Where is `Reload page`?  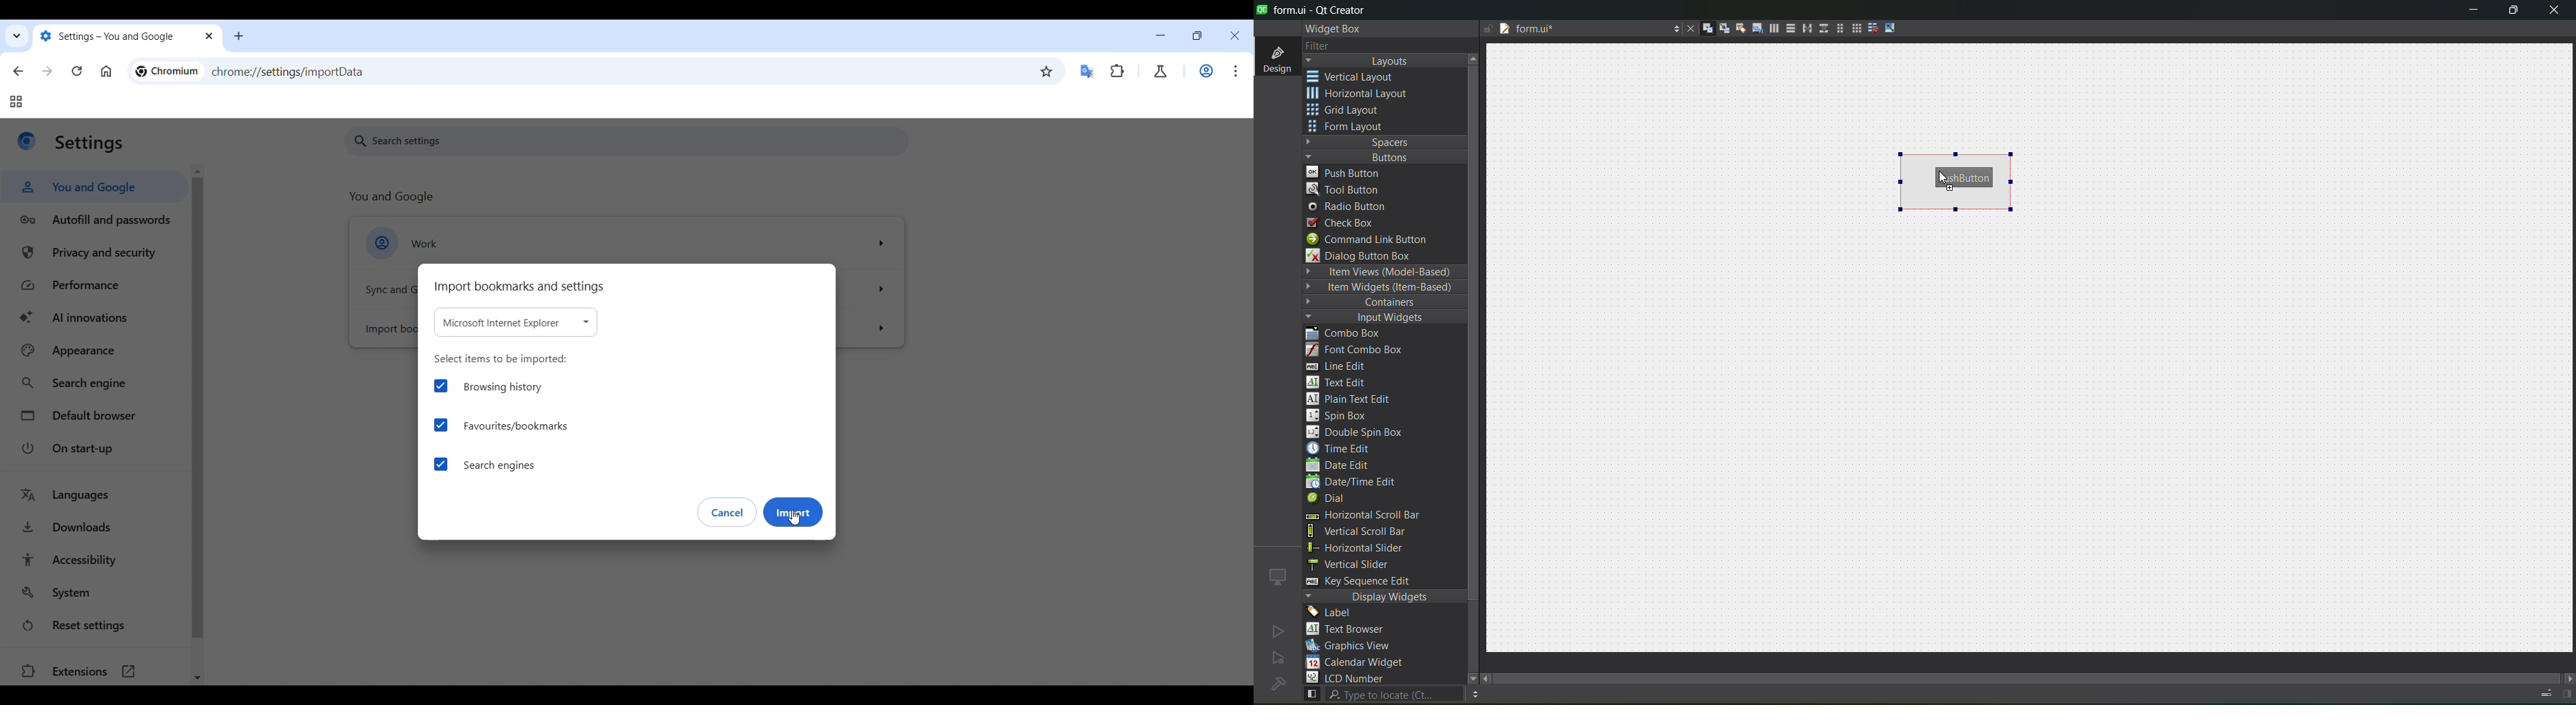 Reload page is located at coordinates (77, 70).